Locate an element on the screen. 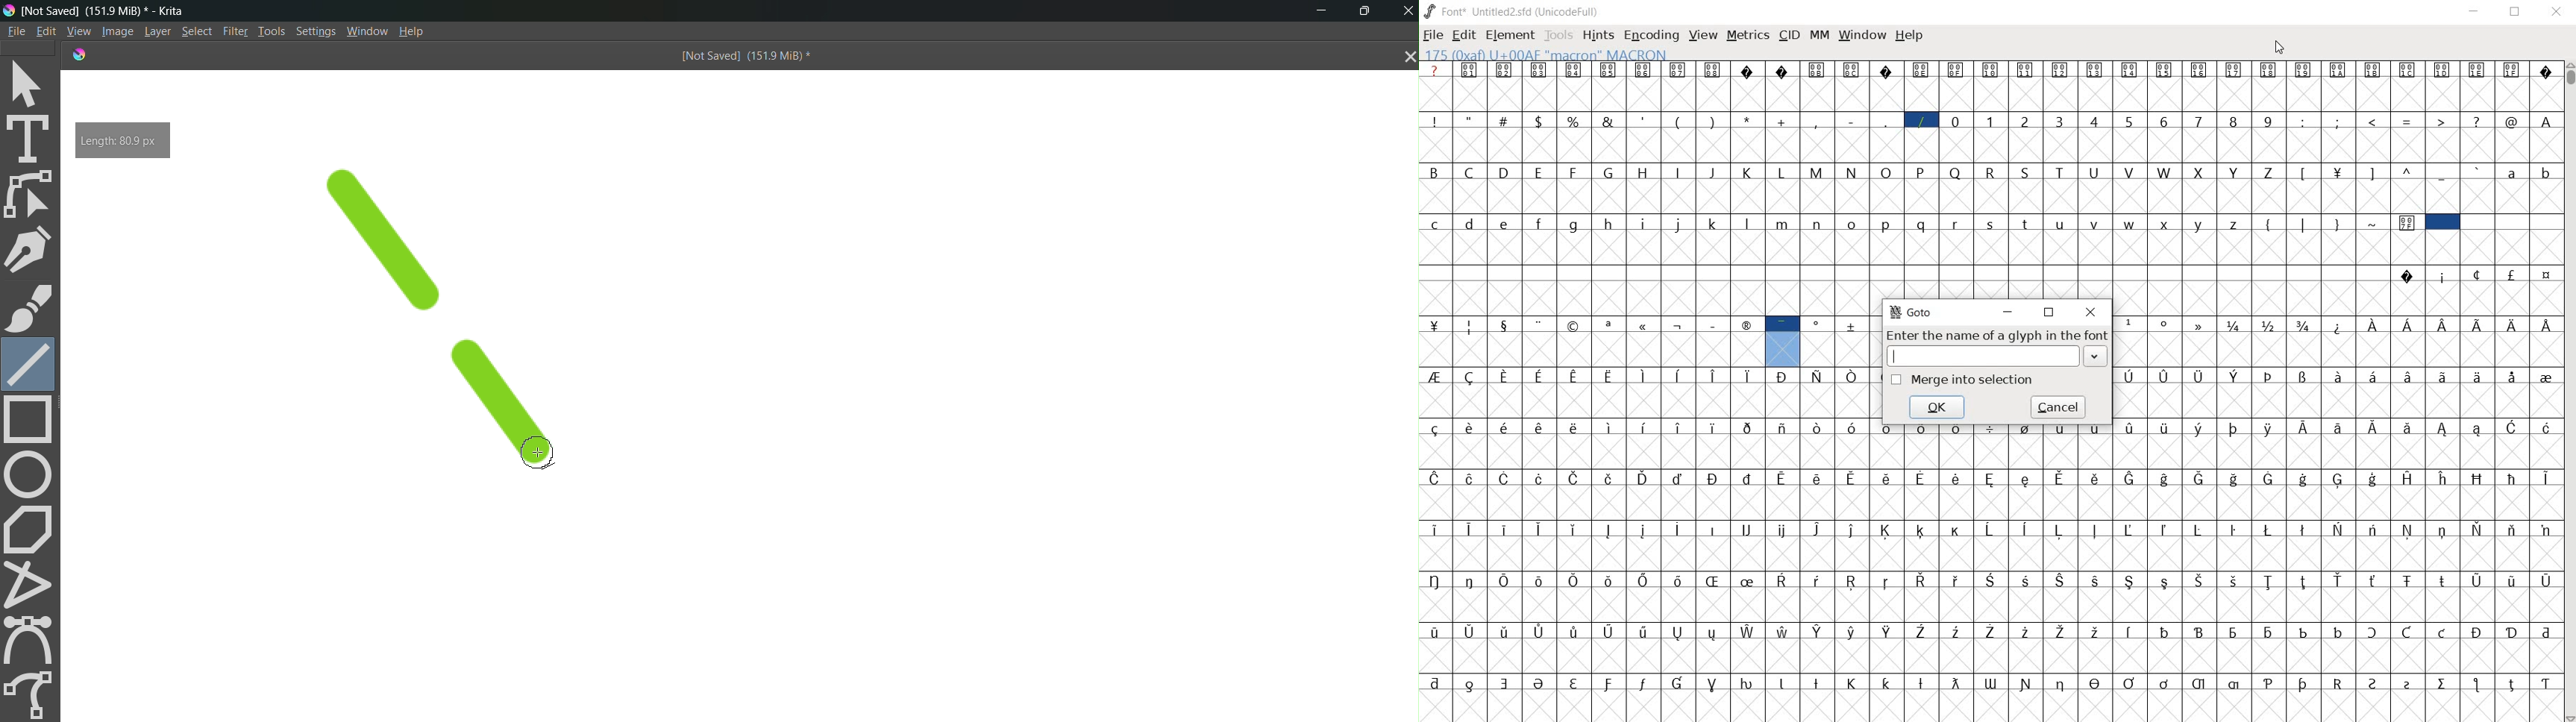  slot is located at coordinates (1903, 284).